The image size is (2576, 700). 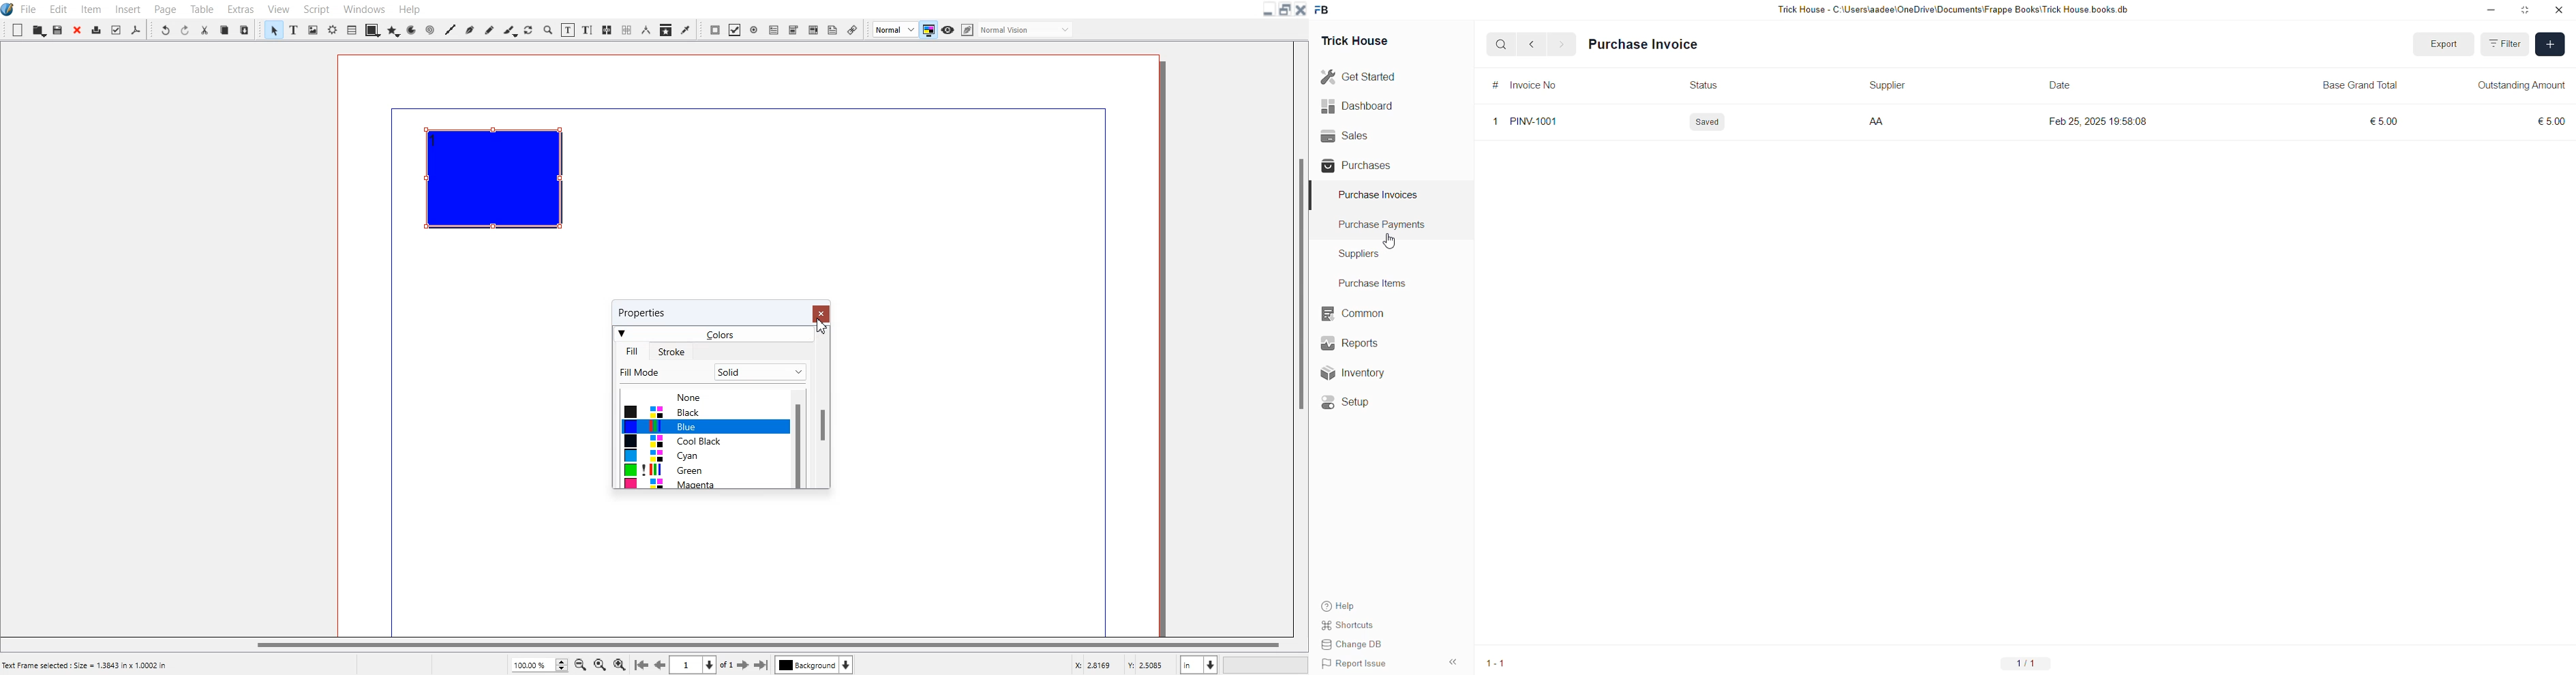 I want to click on search, so click(x=1502, y=44).